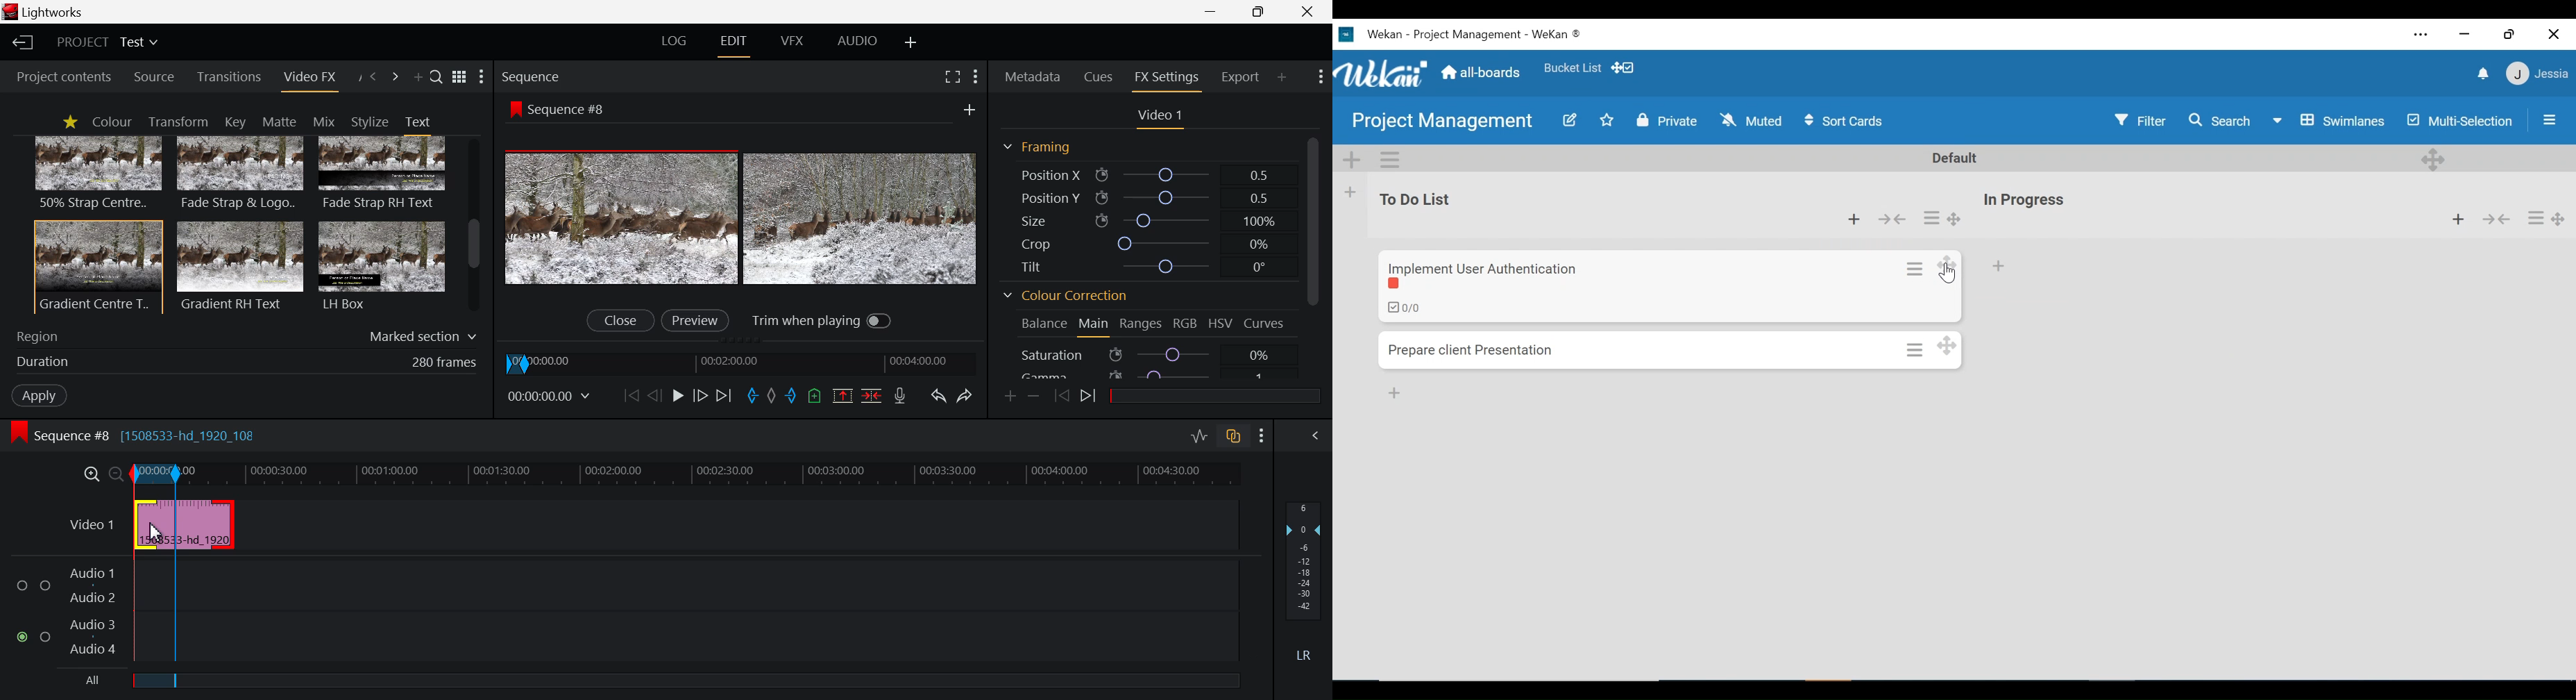 Image resolution: width=2576 pixels, height=700 pixels. I want to click on LH Box, so click(380, 265).